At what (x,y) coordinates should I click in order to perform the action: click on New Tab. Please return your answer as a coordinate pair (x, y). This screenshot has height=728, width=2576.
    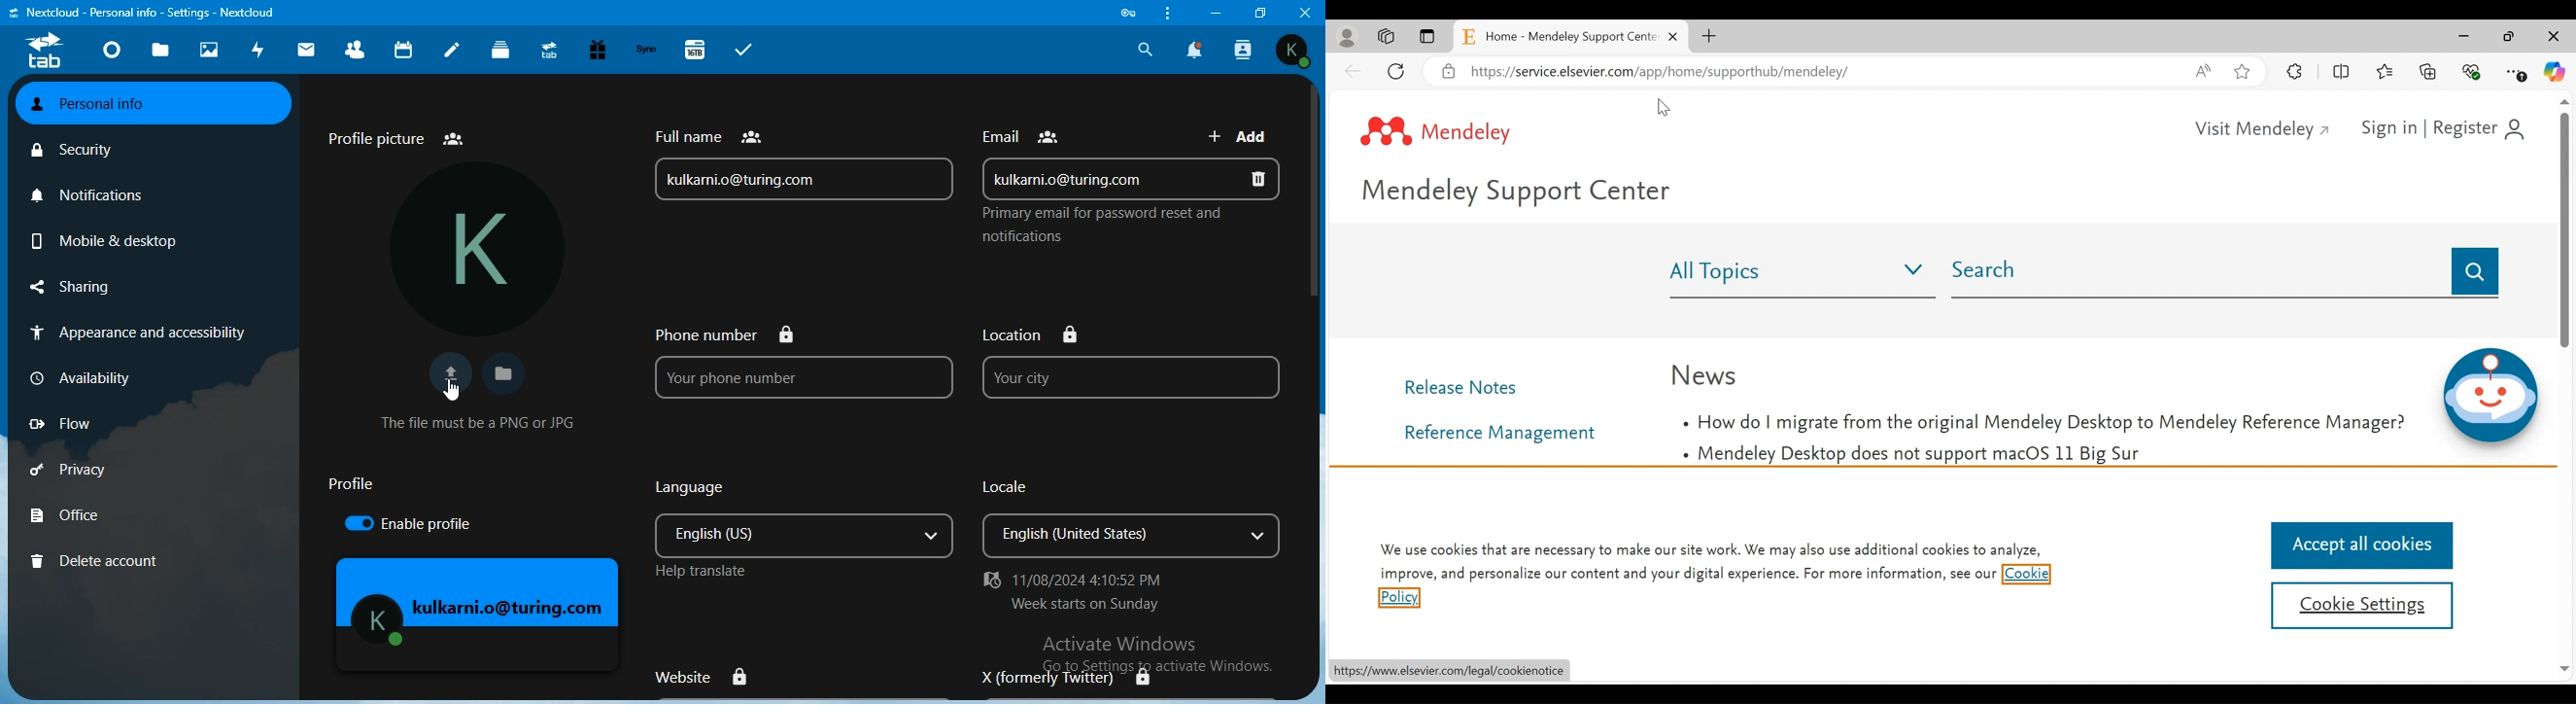
    Looking at the image, I should click on (1710, 37).